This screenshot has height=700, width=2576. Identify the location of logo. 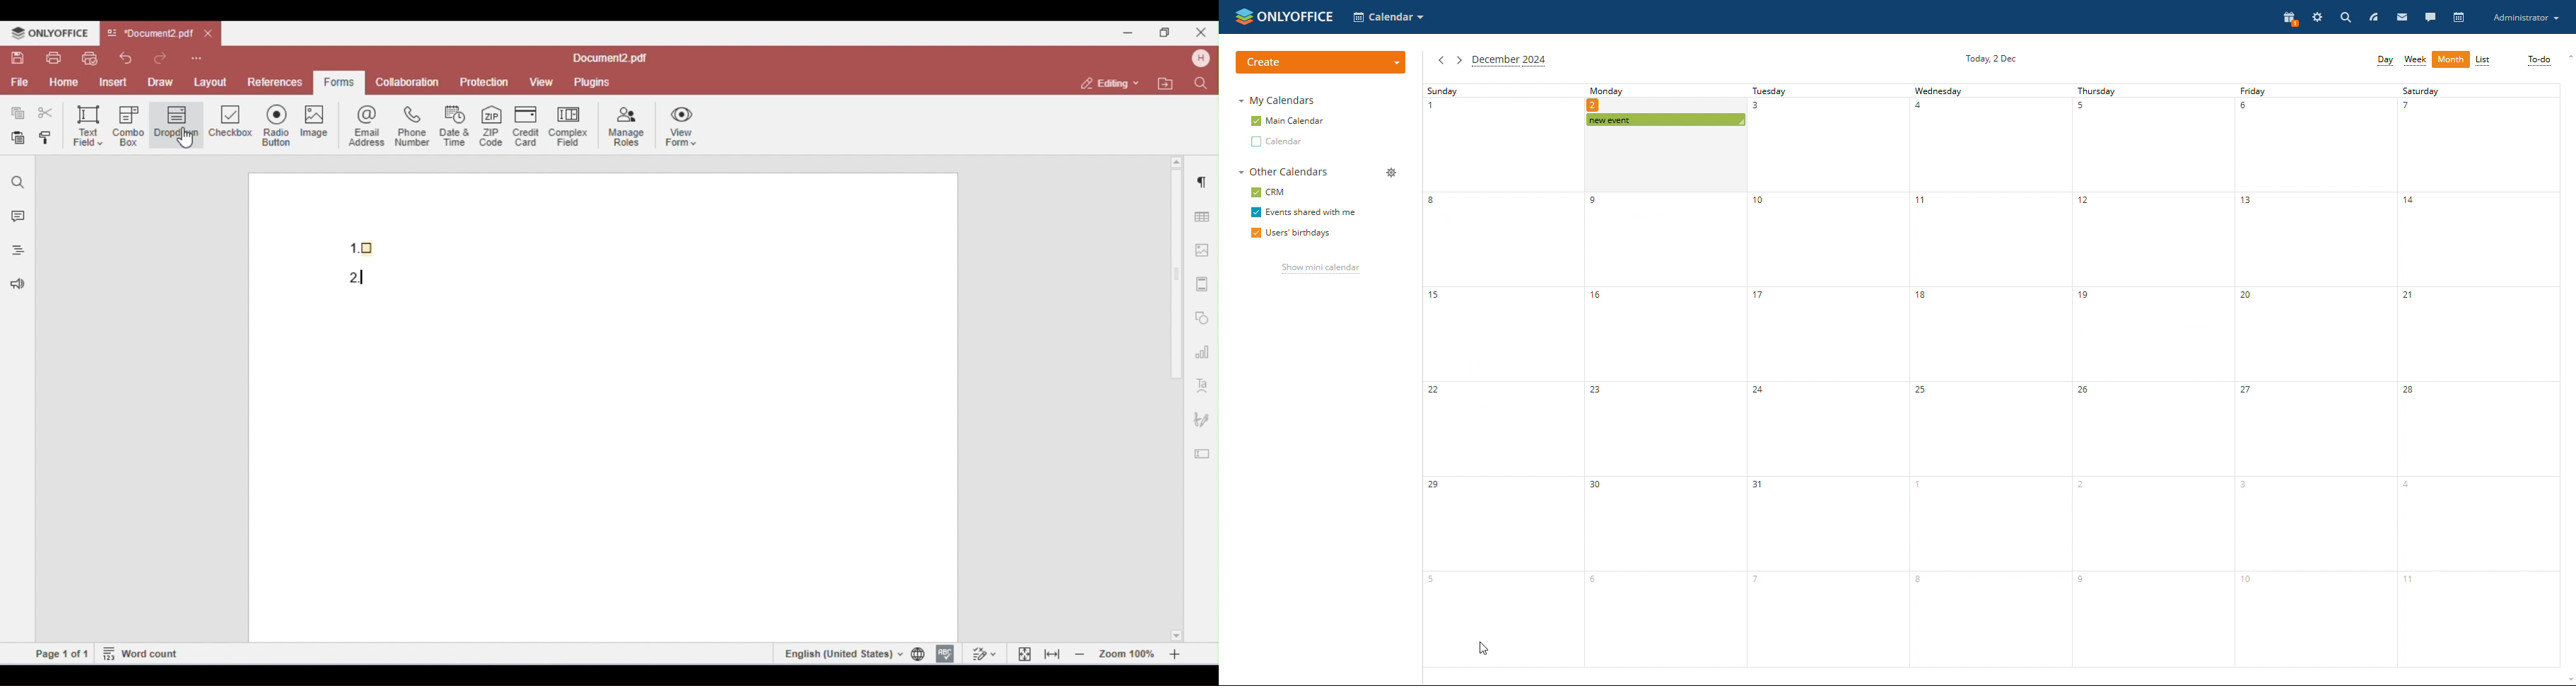
(1284, 17).